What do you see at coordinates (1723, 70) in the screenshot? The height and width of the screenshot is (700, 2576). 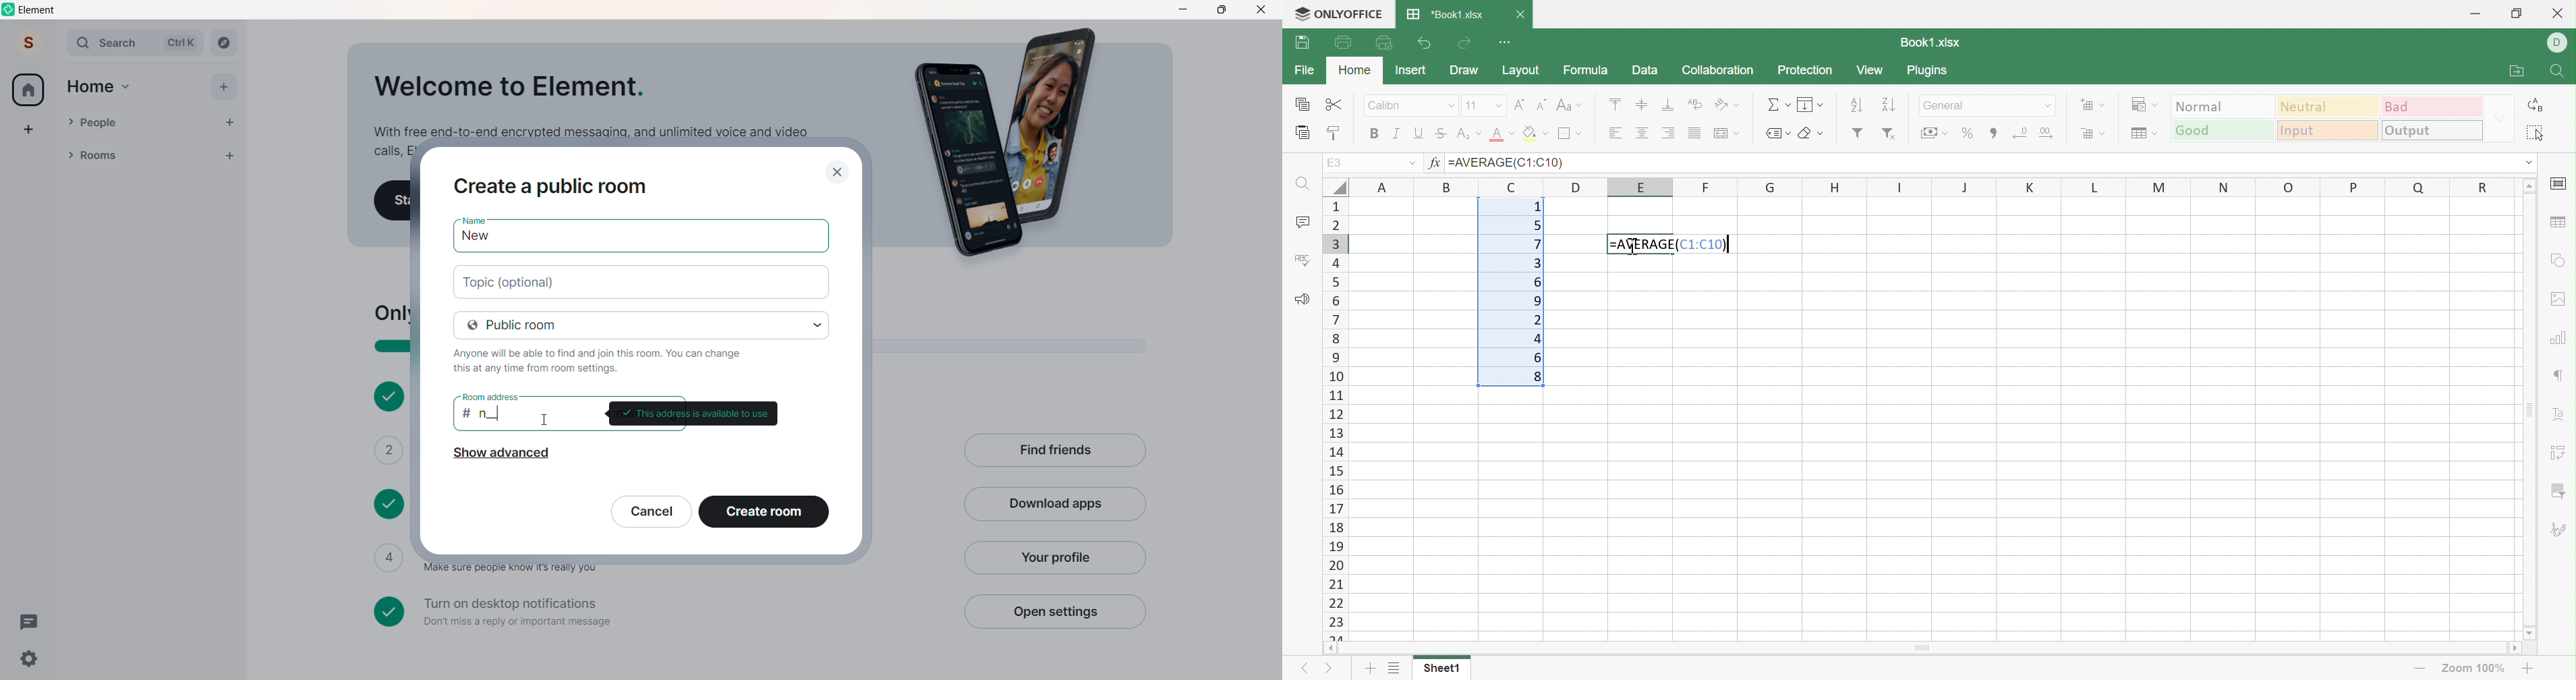 I see `Collaboration` at bounding box center [1723, 70].